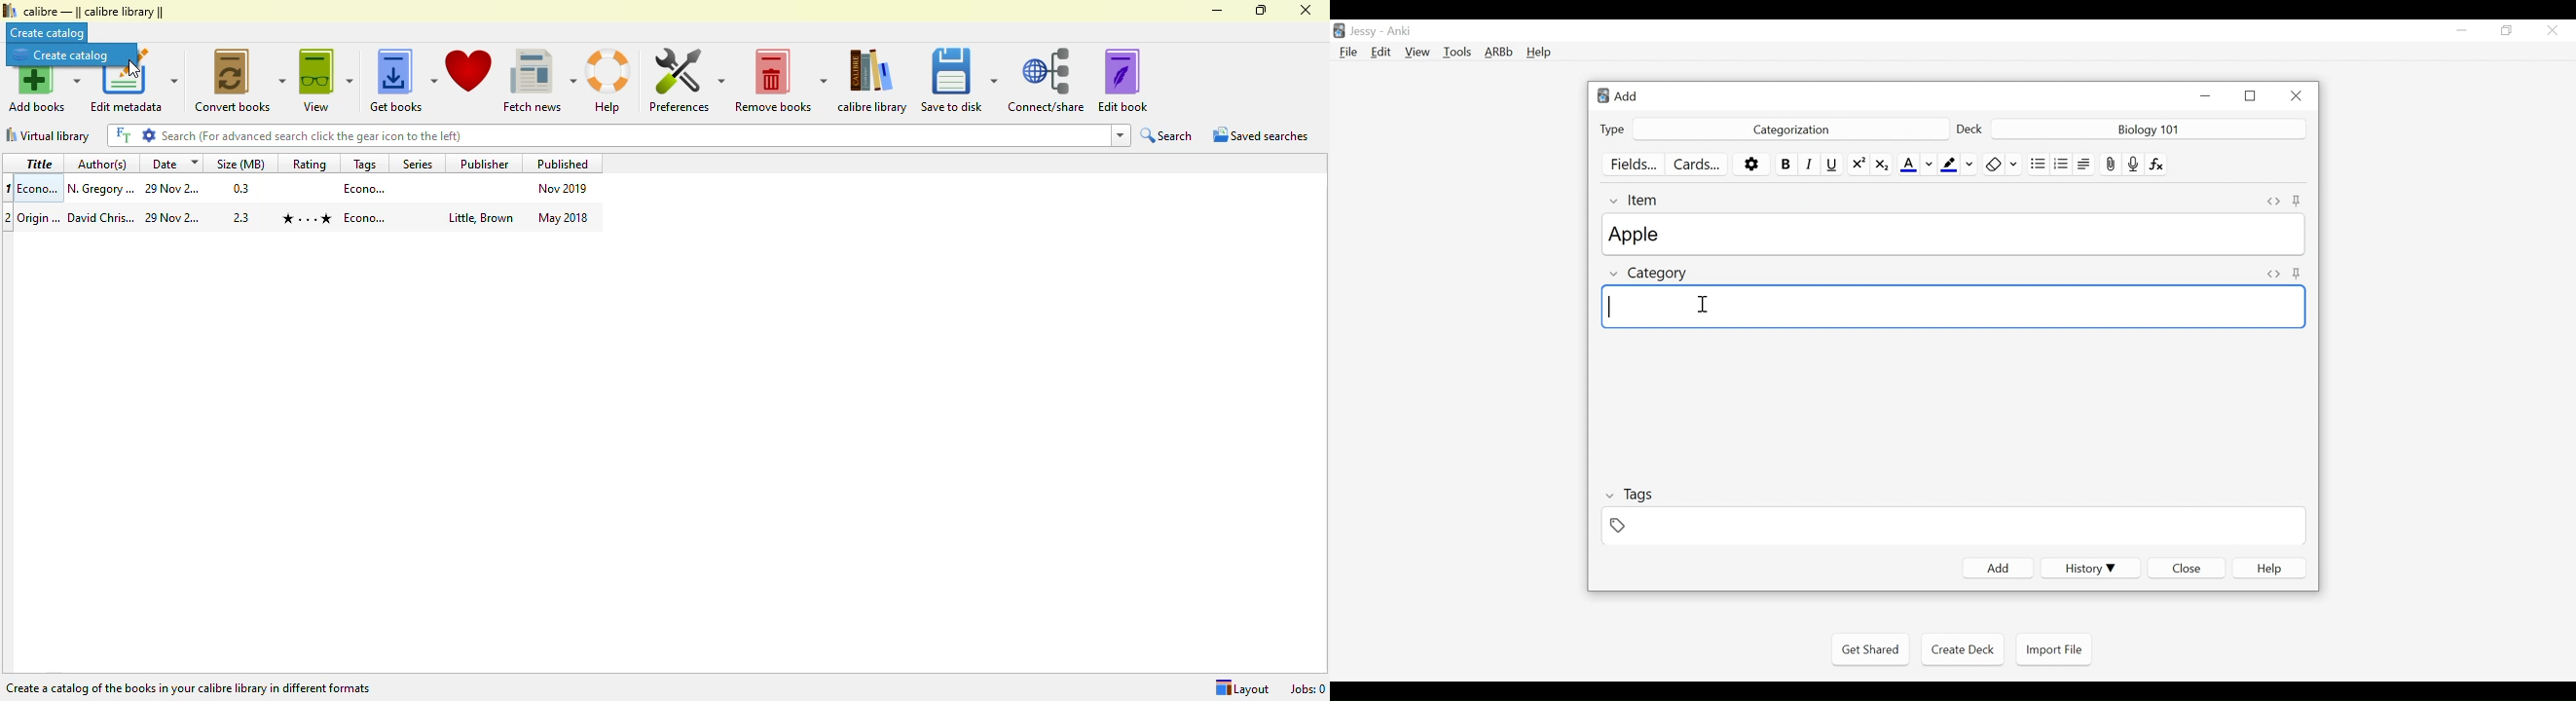  Describe the element at coordinates (1167, 135) in the screenshot. I see `search` at that location.